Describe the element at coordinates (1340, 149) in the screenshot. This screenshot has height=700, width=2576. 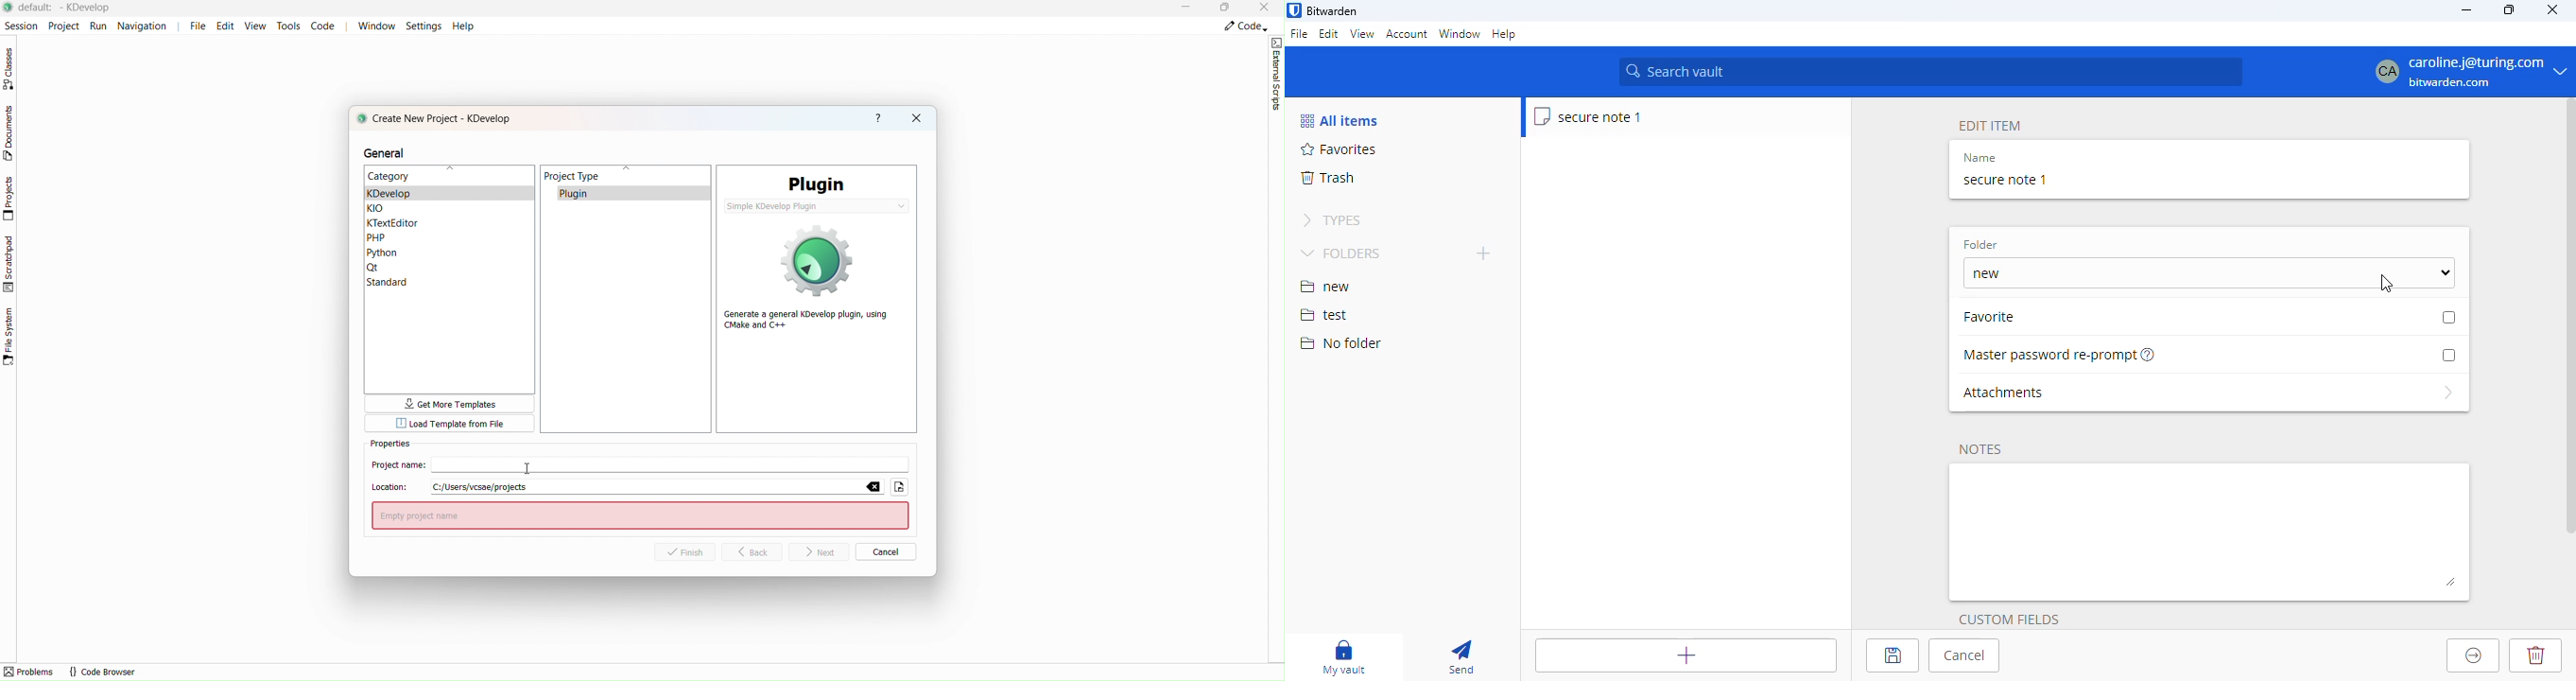
I see `favorites` at that location.